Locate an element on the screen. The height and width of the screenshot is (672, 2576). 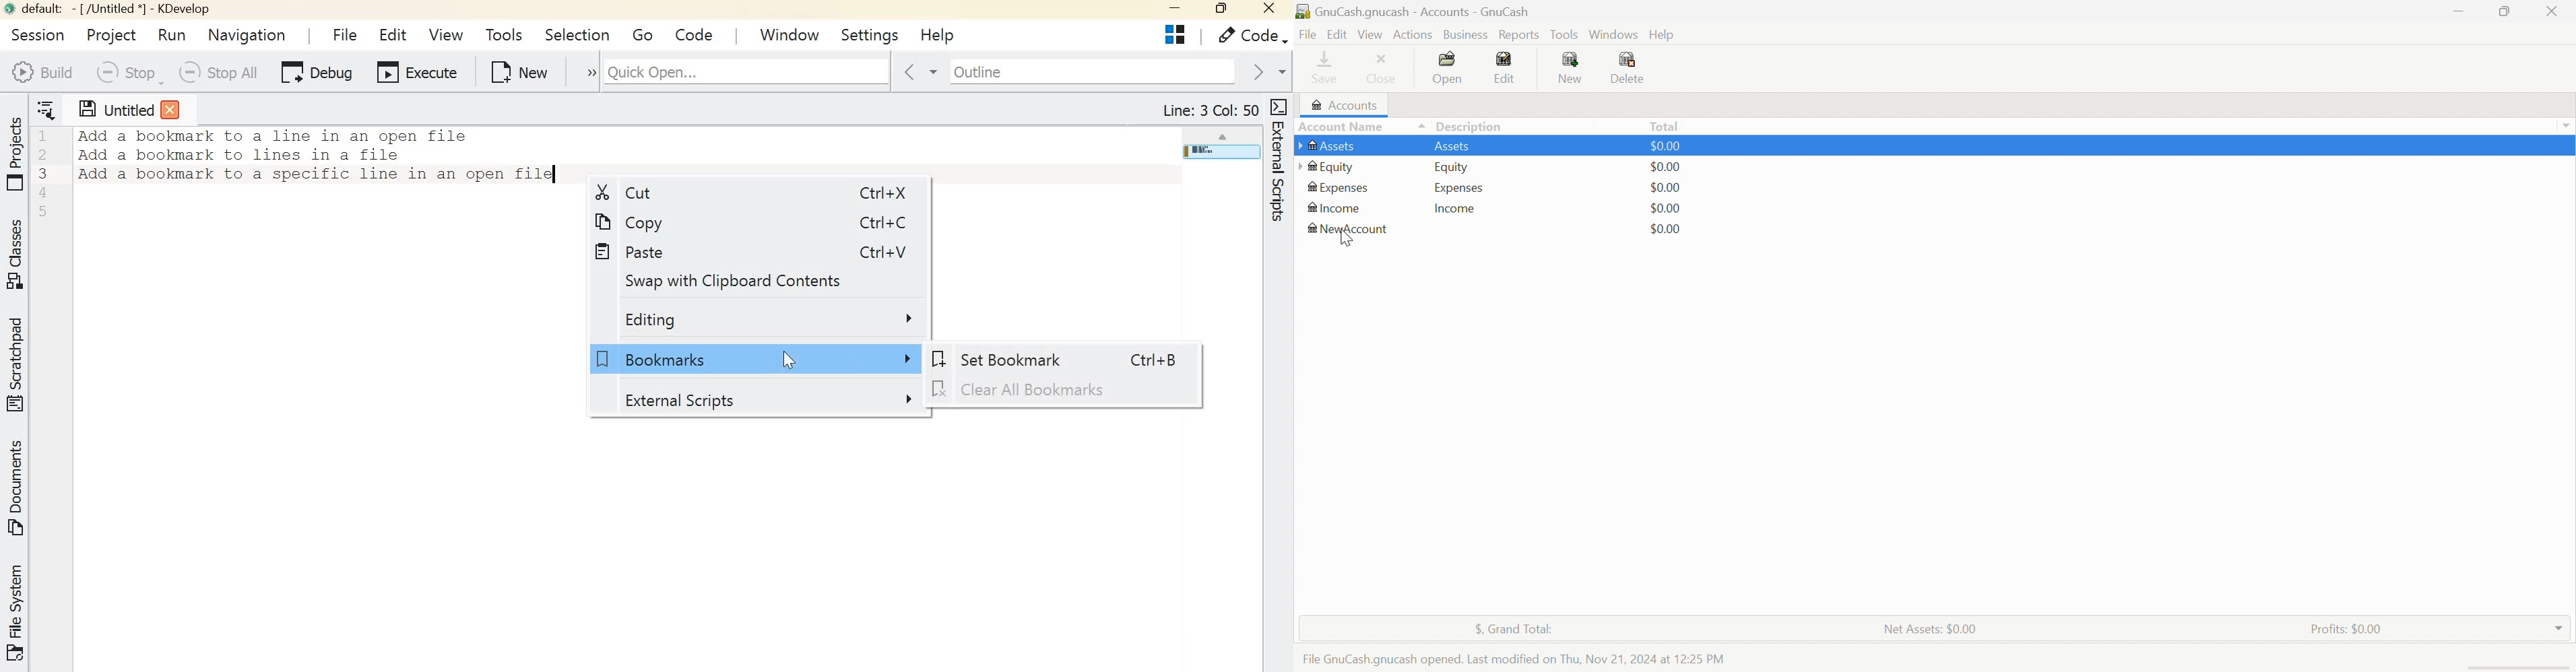
$0.00 is located at coordinates (1663, 208).